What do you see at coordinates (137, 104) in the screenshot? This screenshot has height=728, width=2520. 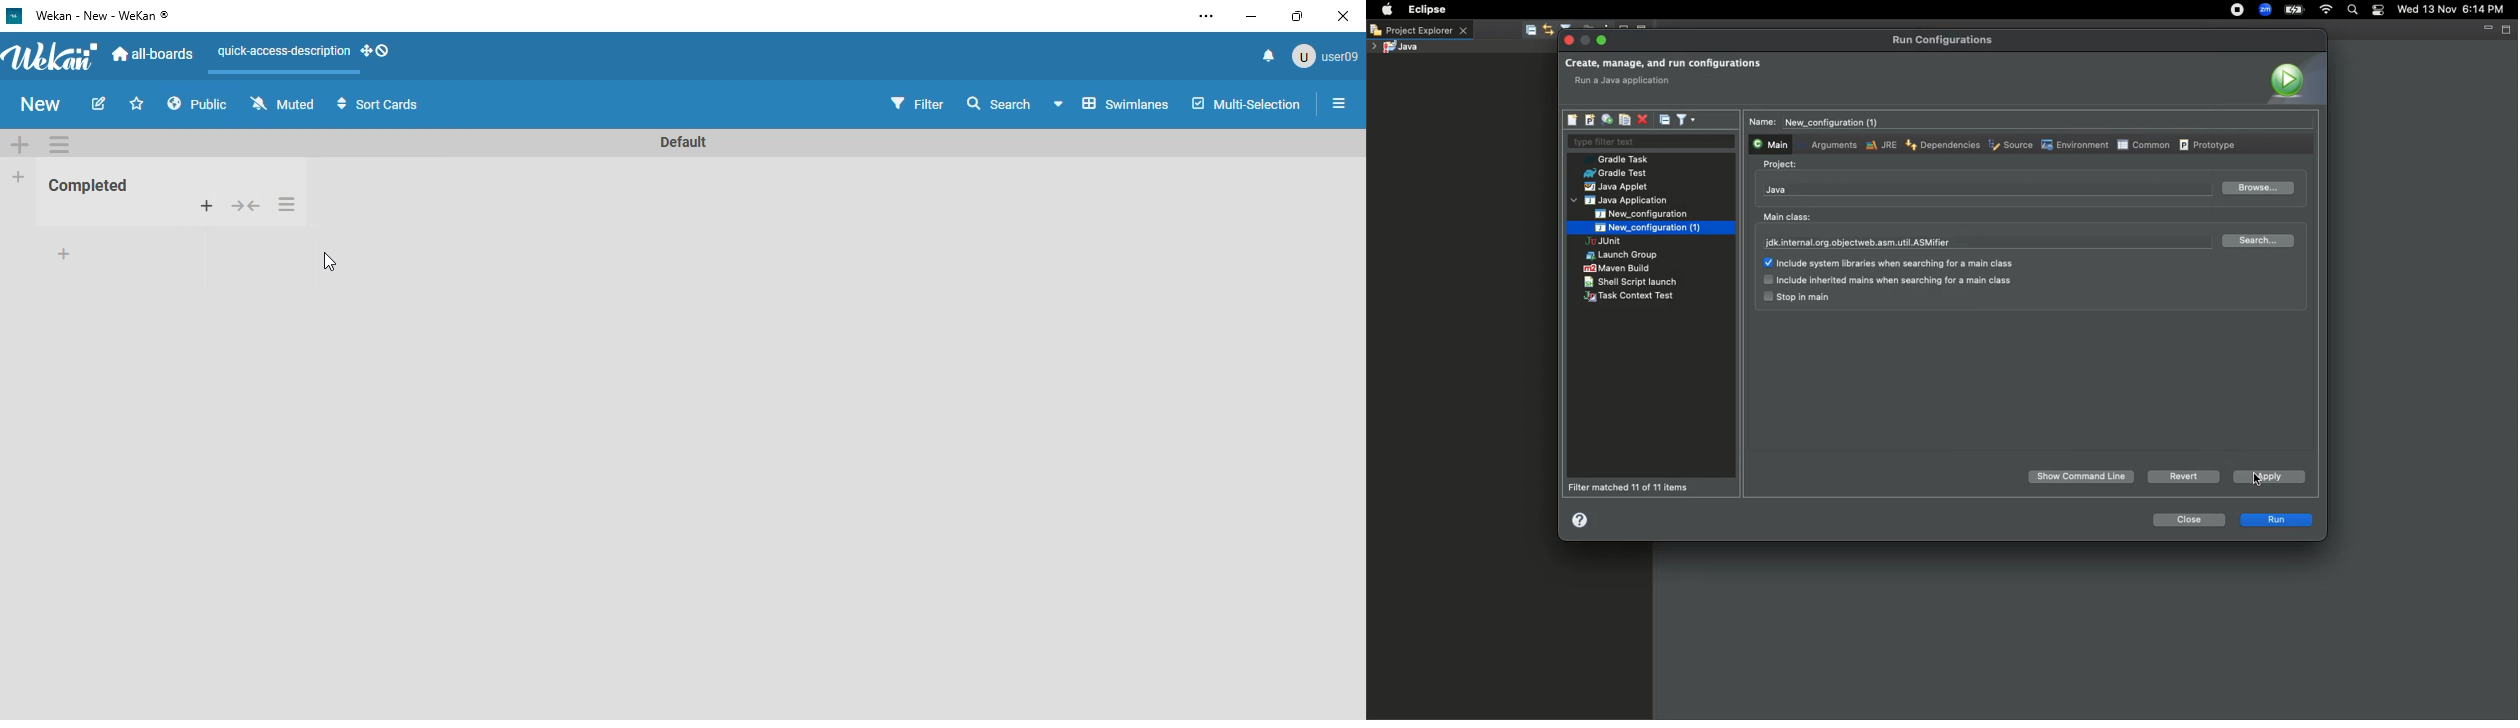 I see `click to star this board` at bounding box center [137, 104].